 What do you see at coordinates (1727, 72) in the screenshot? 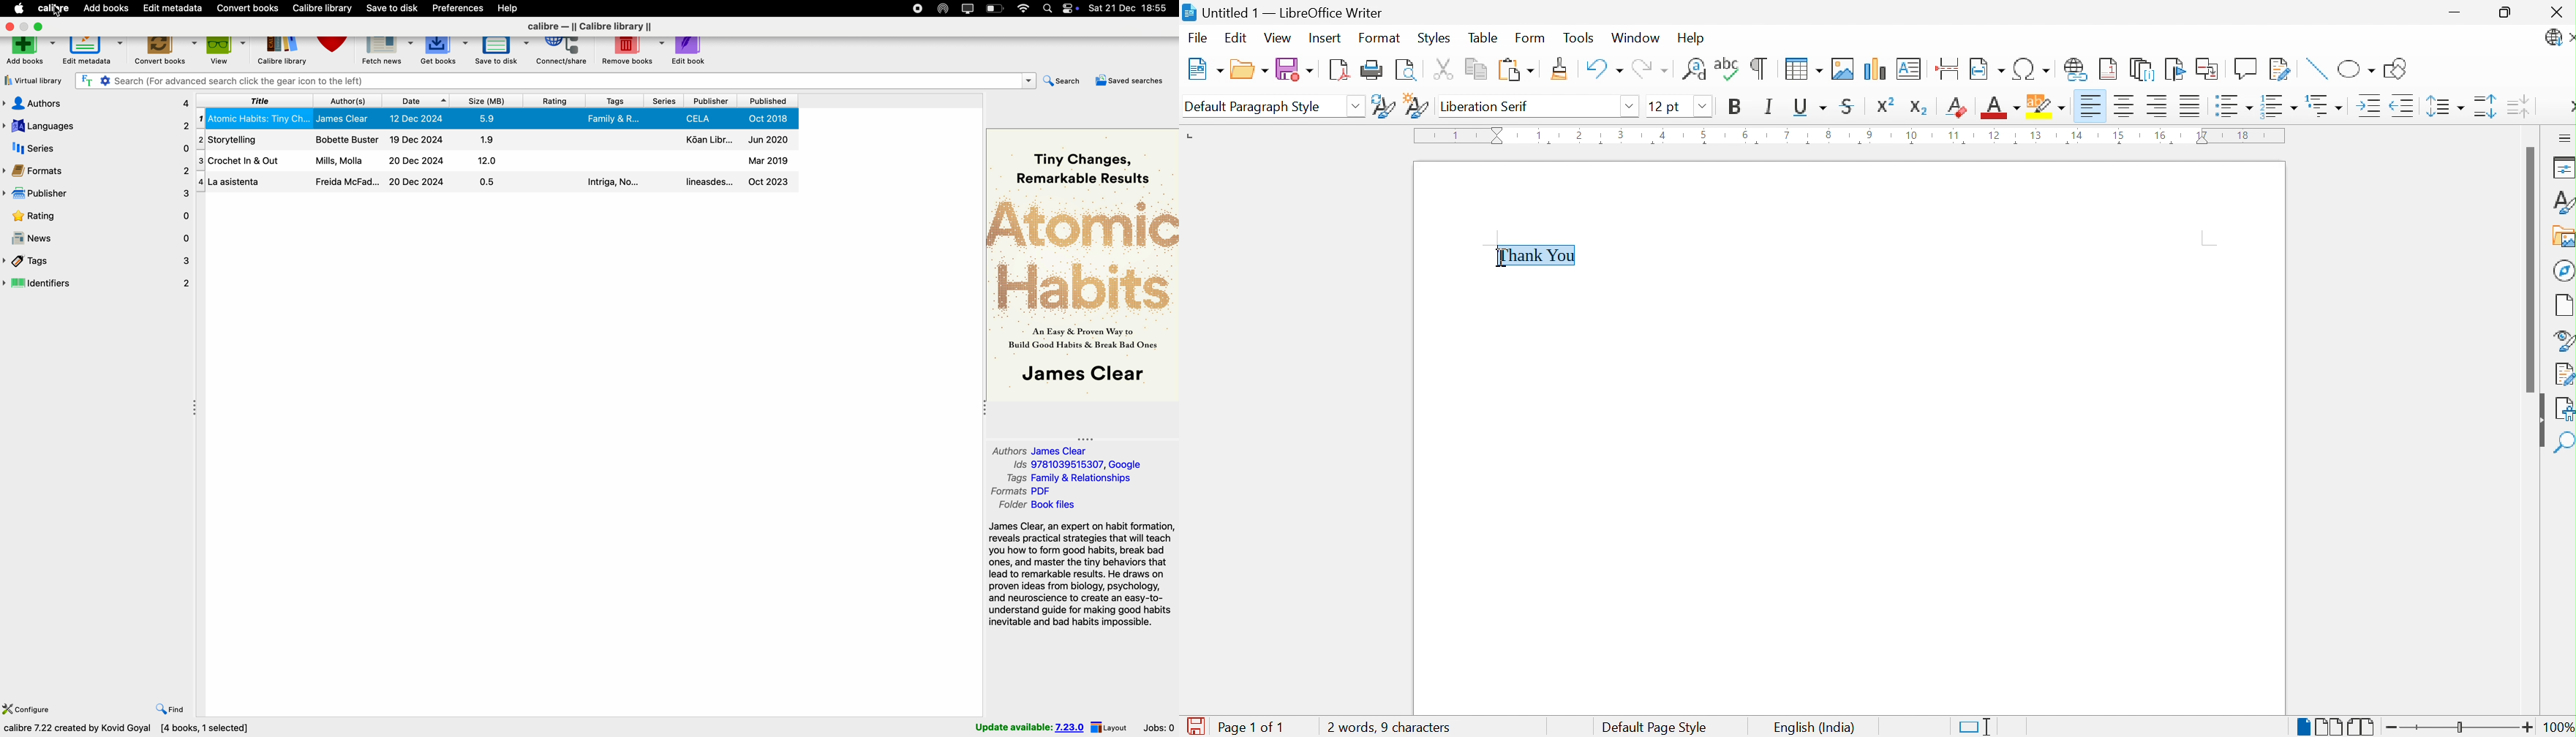
I see `Check Spelling` at bounding box center [1727, 72].